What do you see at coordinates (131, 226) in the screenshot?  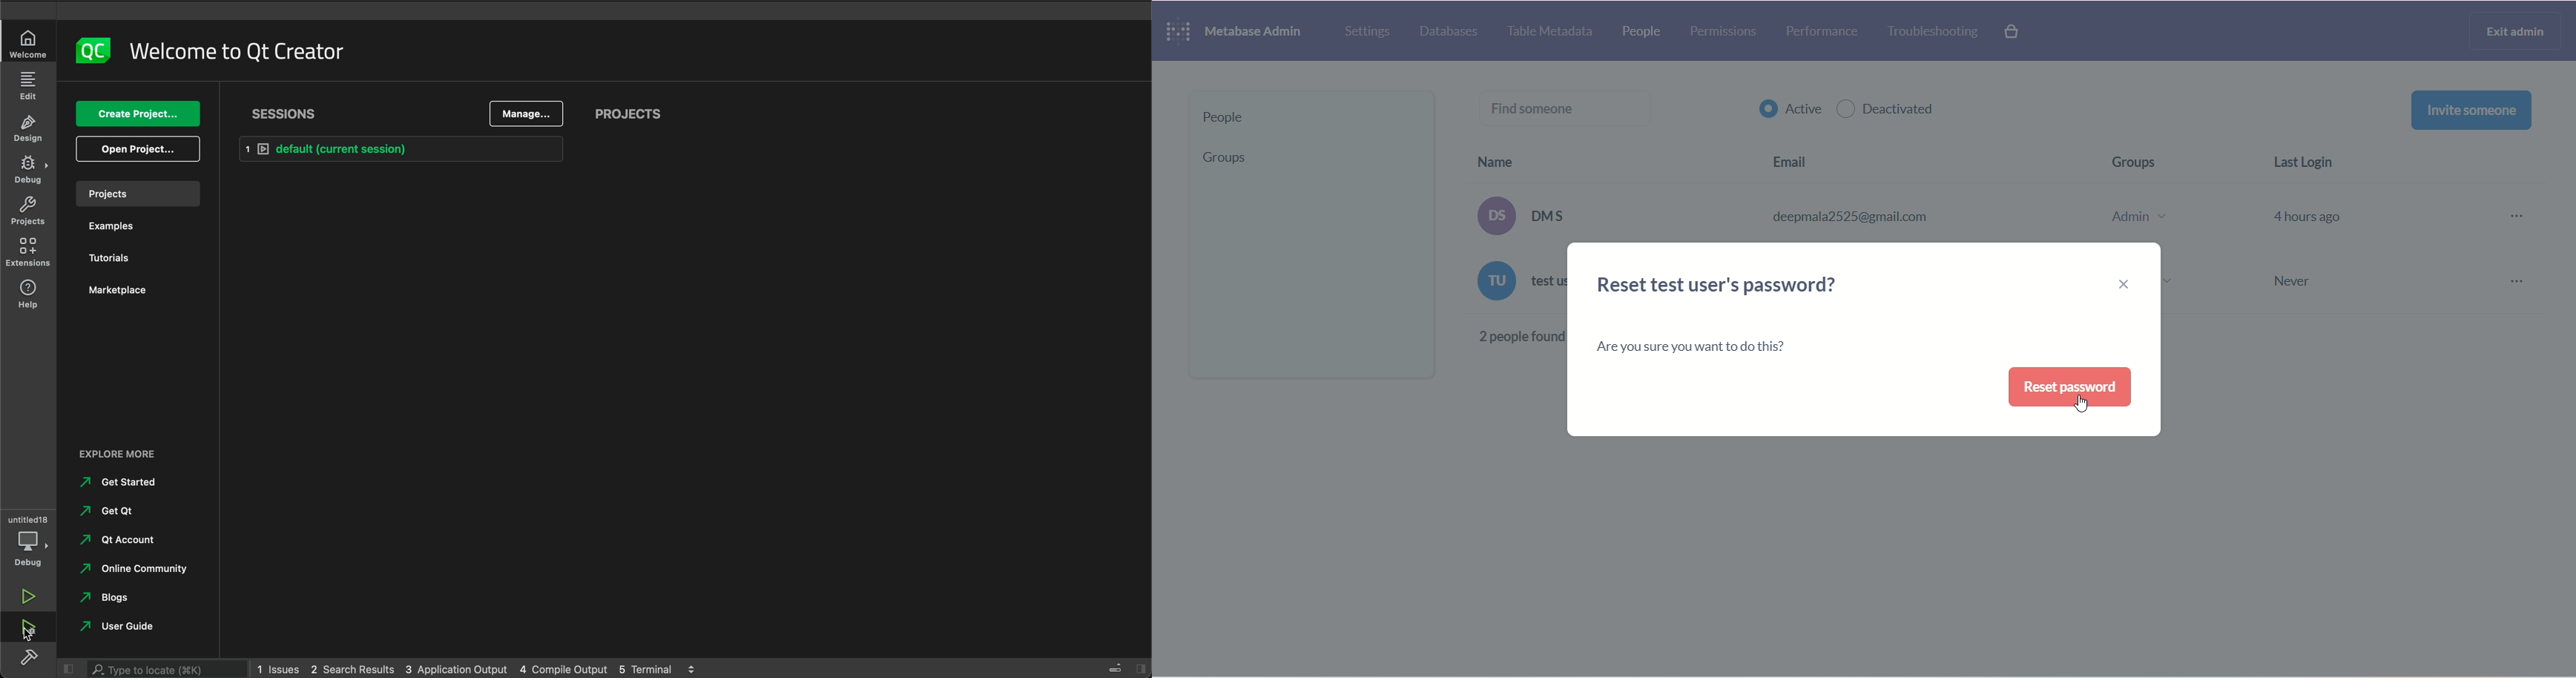 I see `examples` at bounding box center [131, 226].